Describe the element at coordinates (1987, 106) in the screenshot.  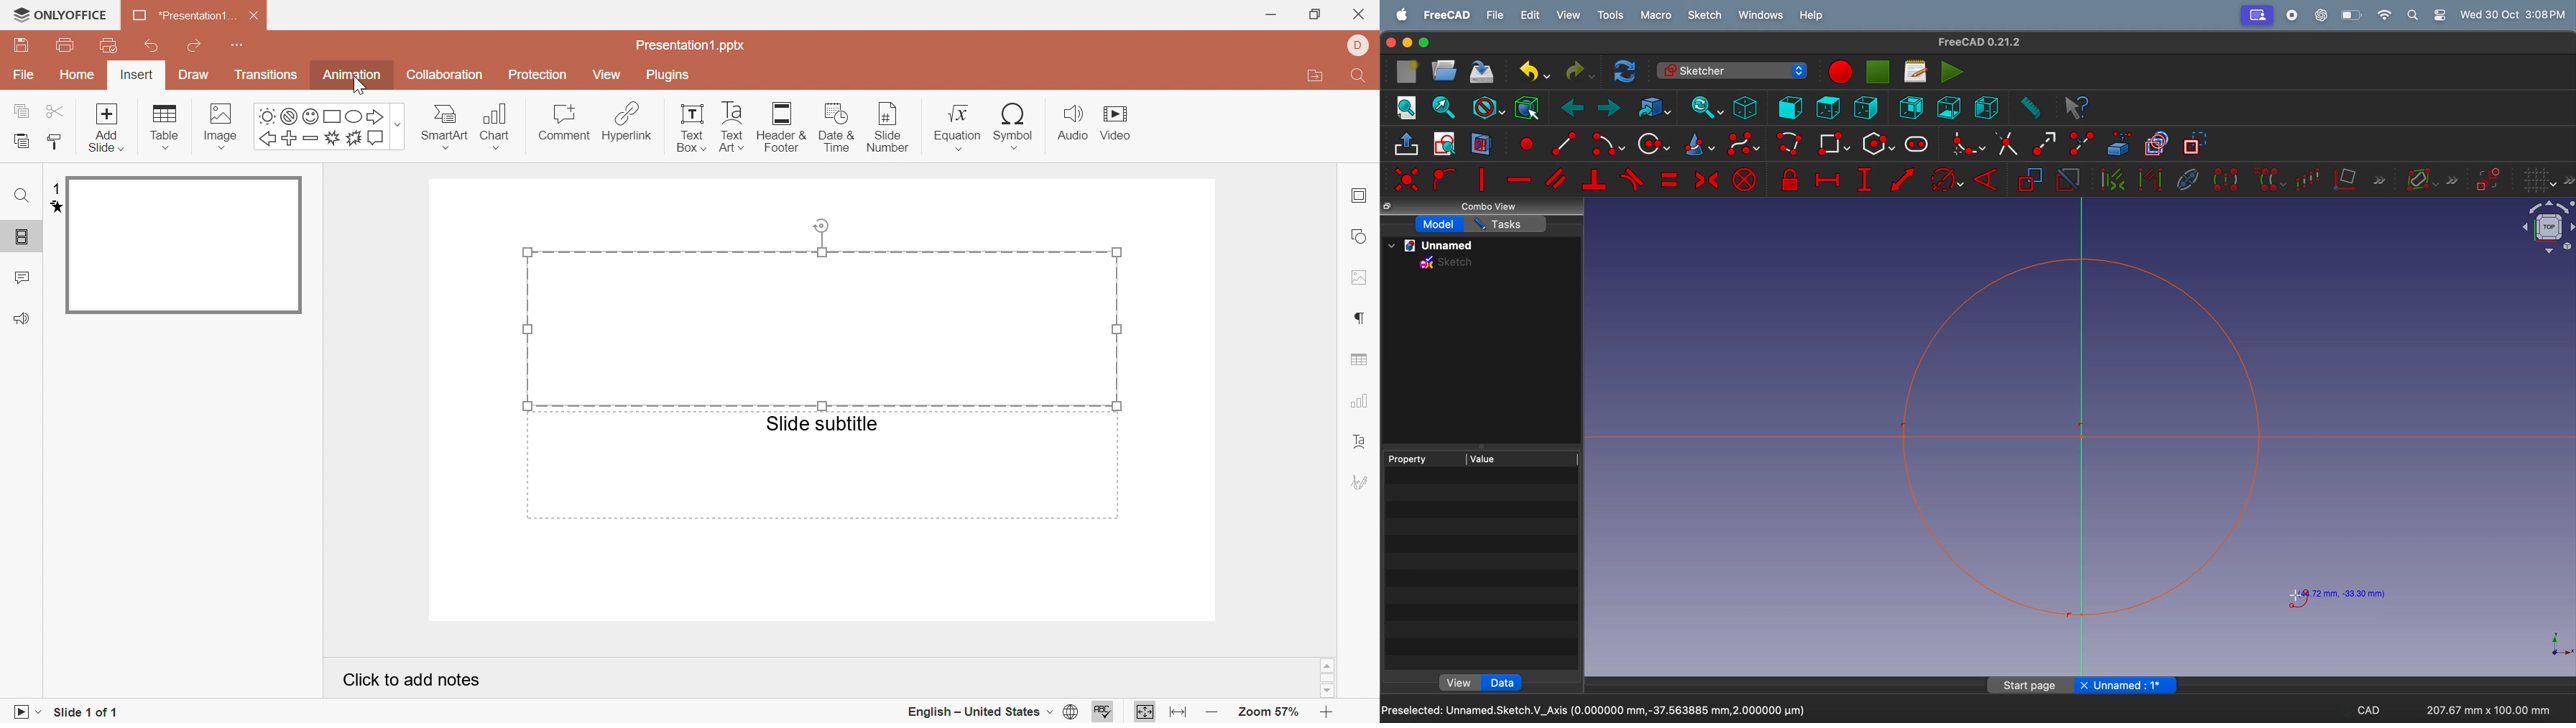
I see `right view` at that location.